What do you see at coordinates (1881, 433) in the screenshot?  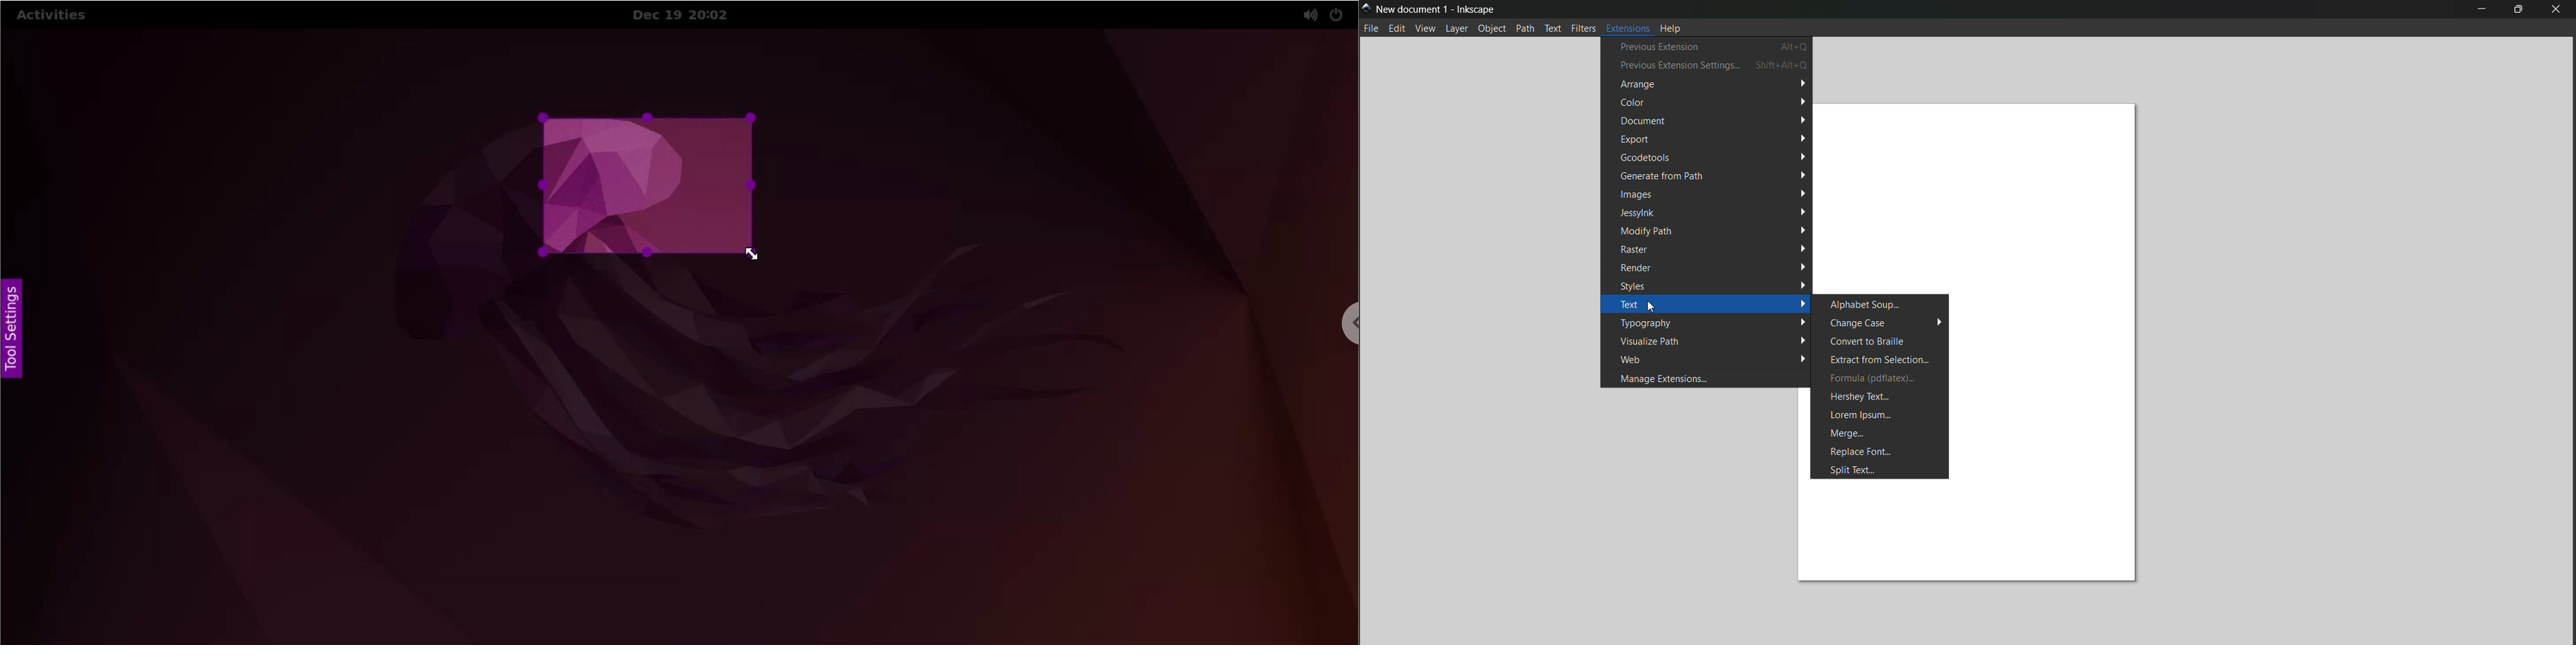 I see `Merge` at bounding box center [1881, 433].